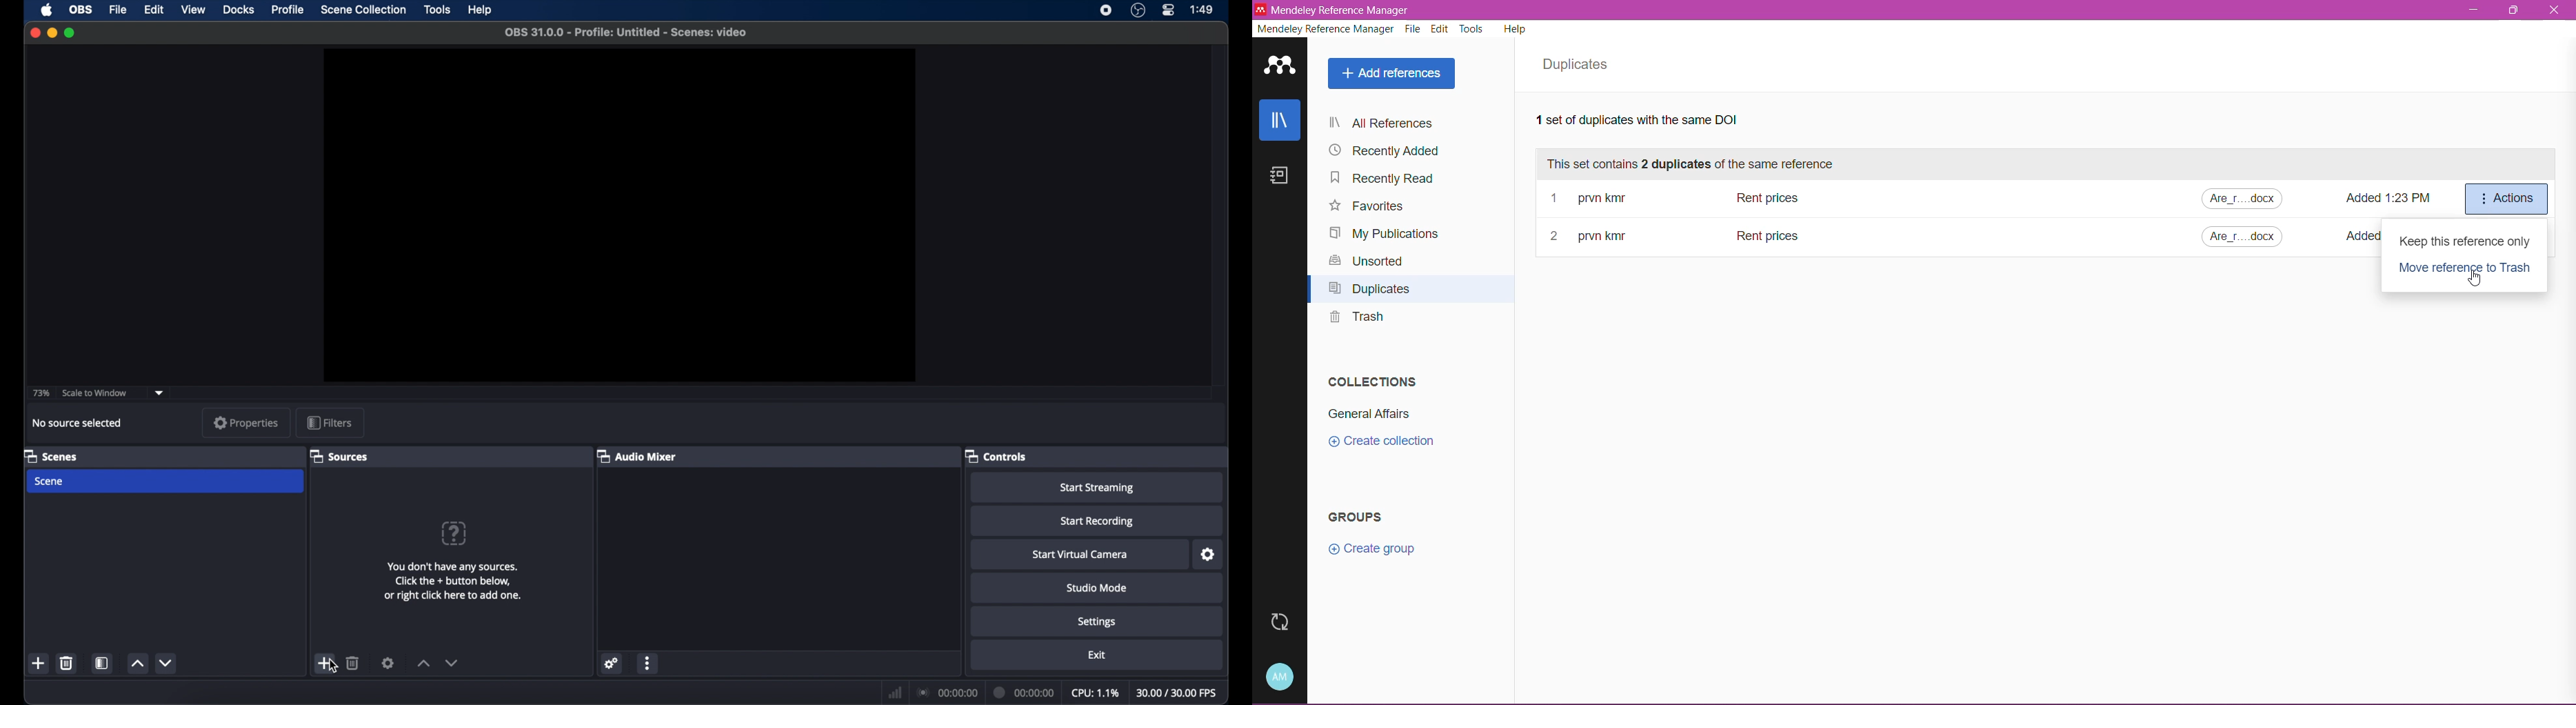 This screenshot has height=728, width=2576. I want to click on settings, so click(612, 663).